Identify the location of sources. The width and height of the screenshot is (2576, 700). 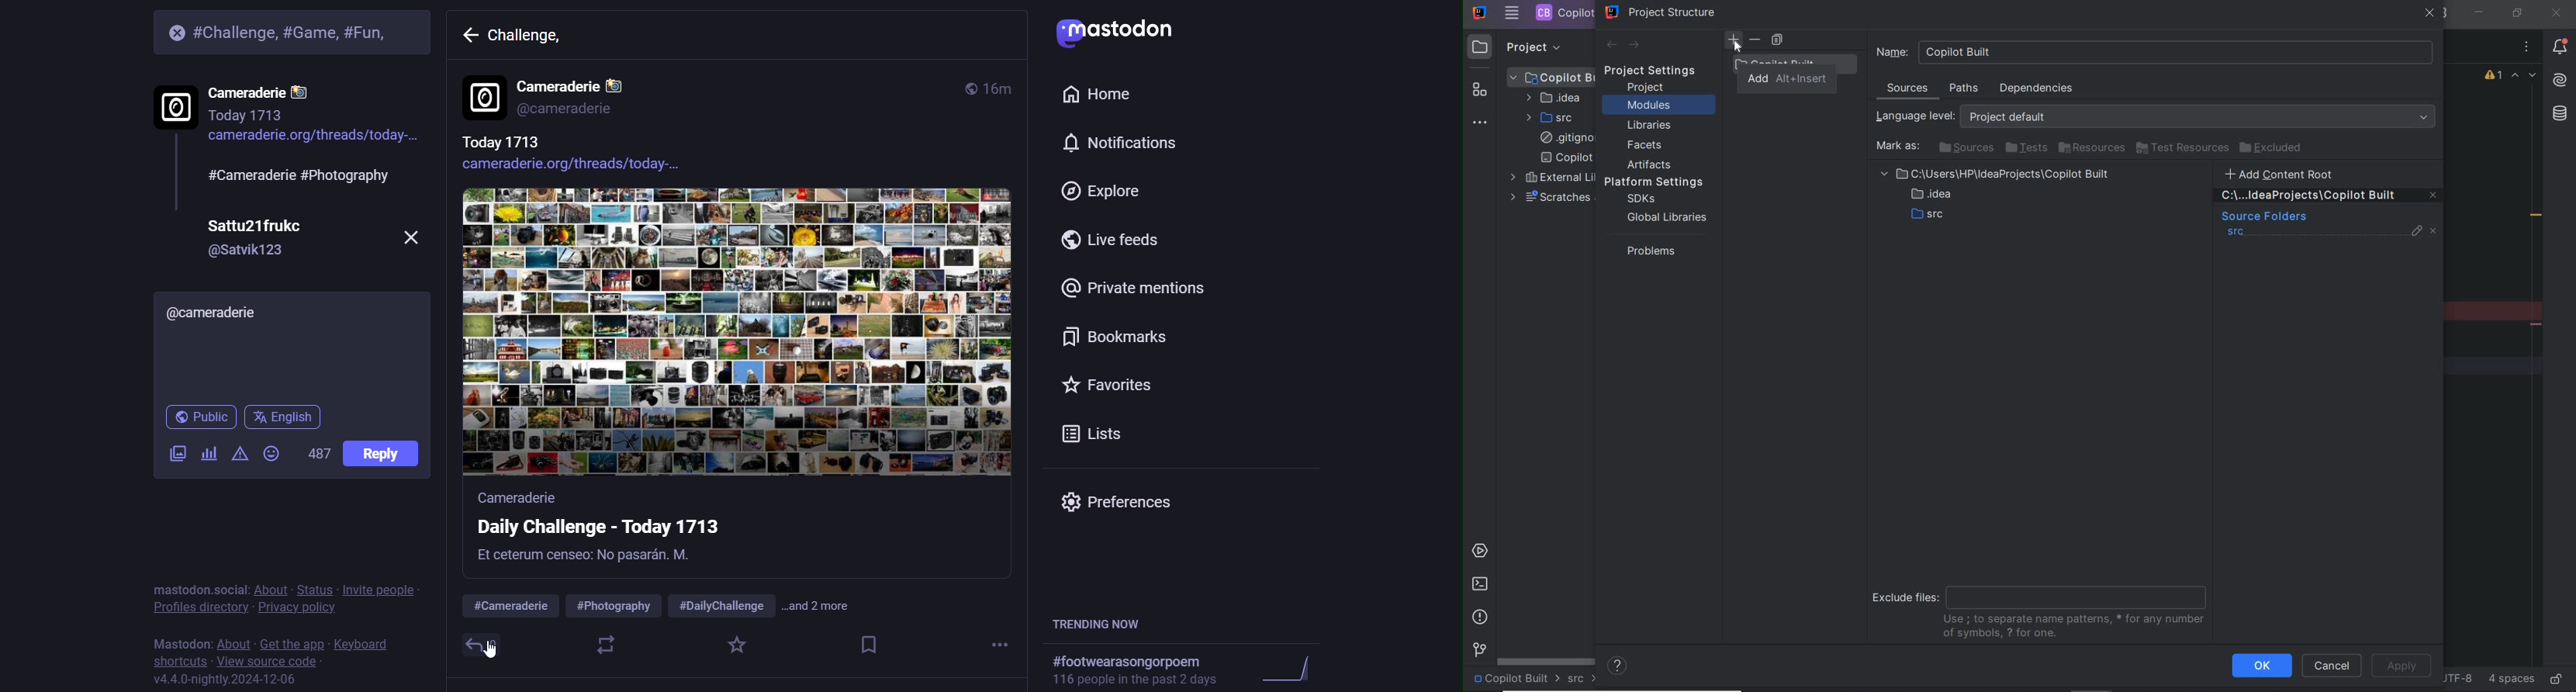
(1965, 147).